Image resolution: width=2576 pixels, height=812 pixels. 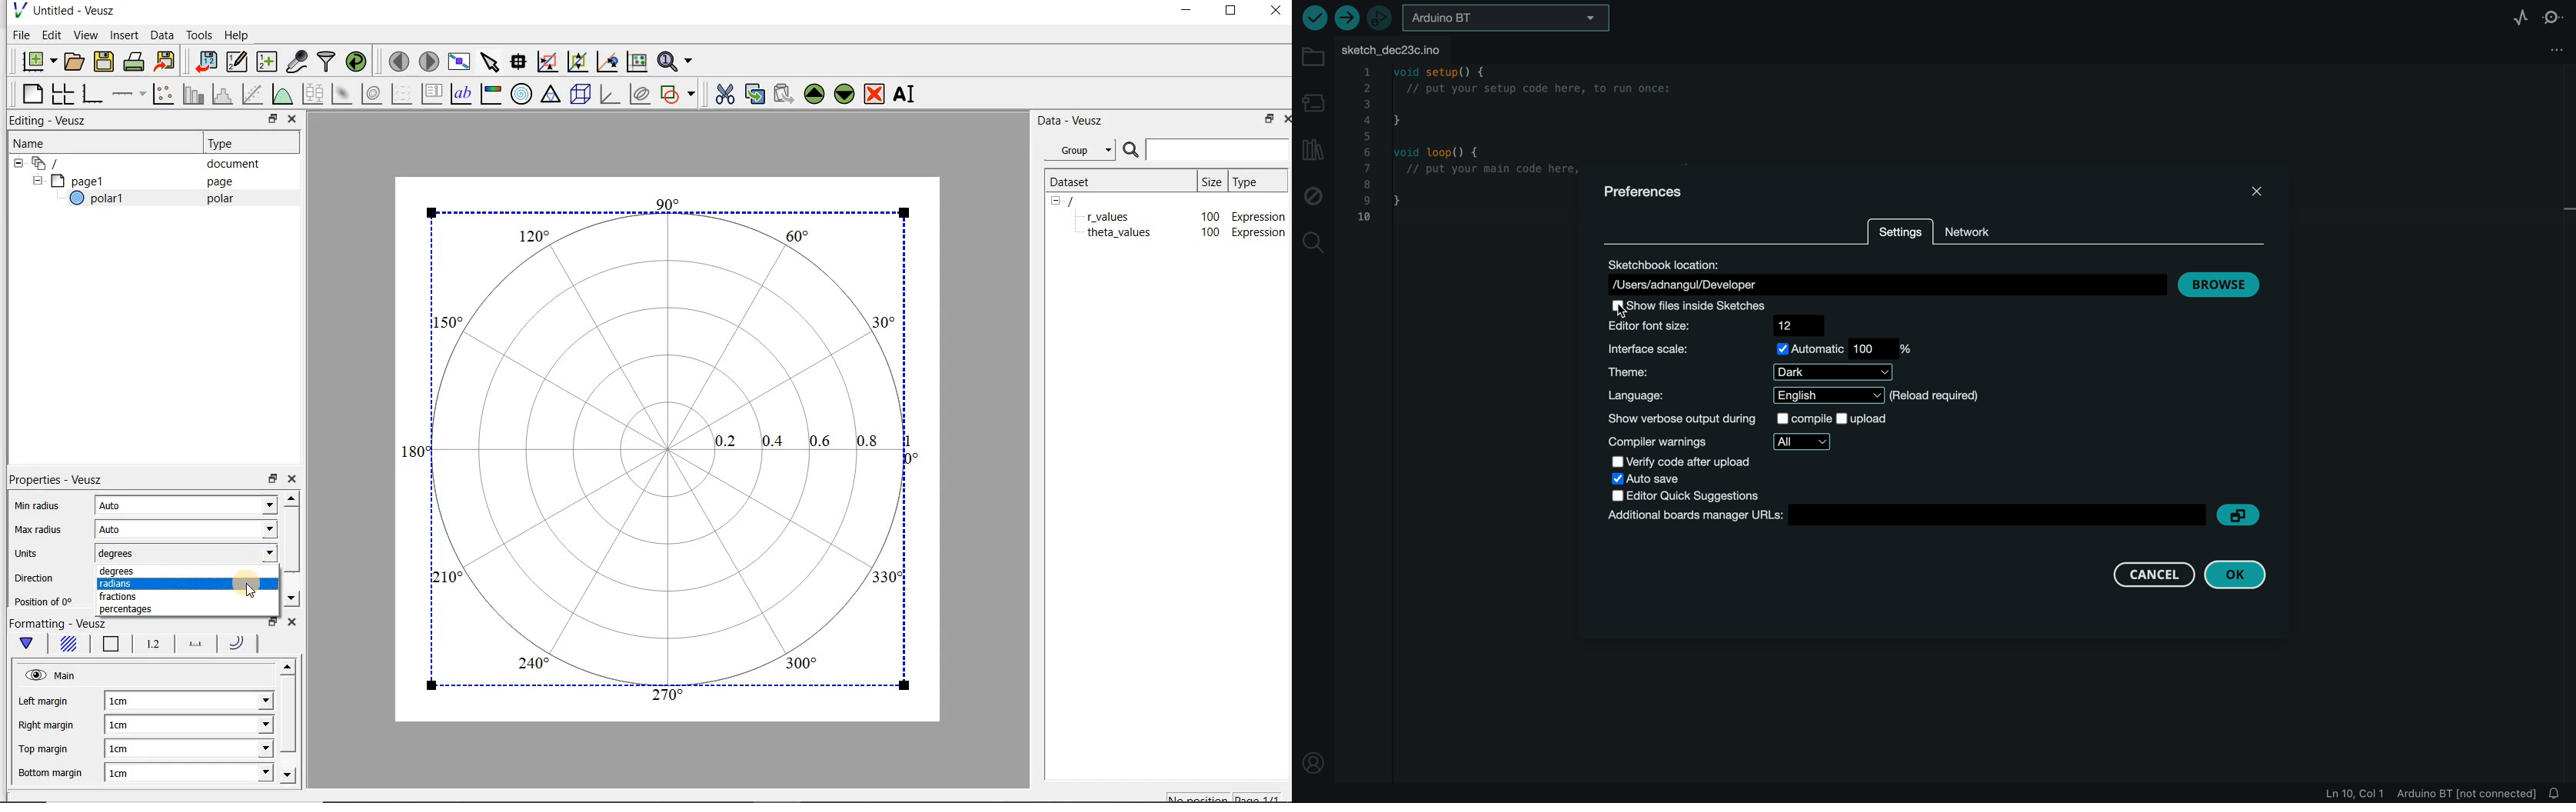 What do you see at coordinates (268, 62) in the screenshot?
I see `create new datasets using ranges, parametrically or as functions of existing datasets` at bounding box center [268, 62].